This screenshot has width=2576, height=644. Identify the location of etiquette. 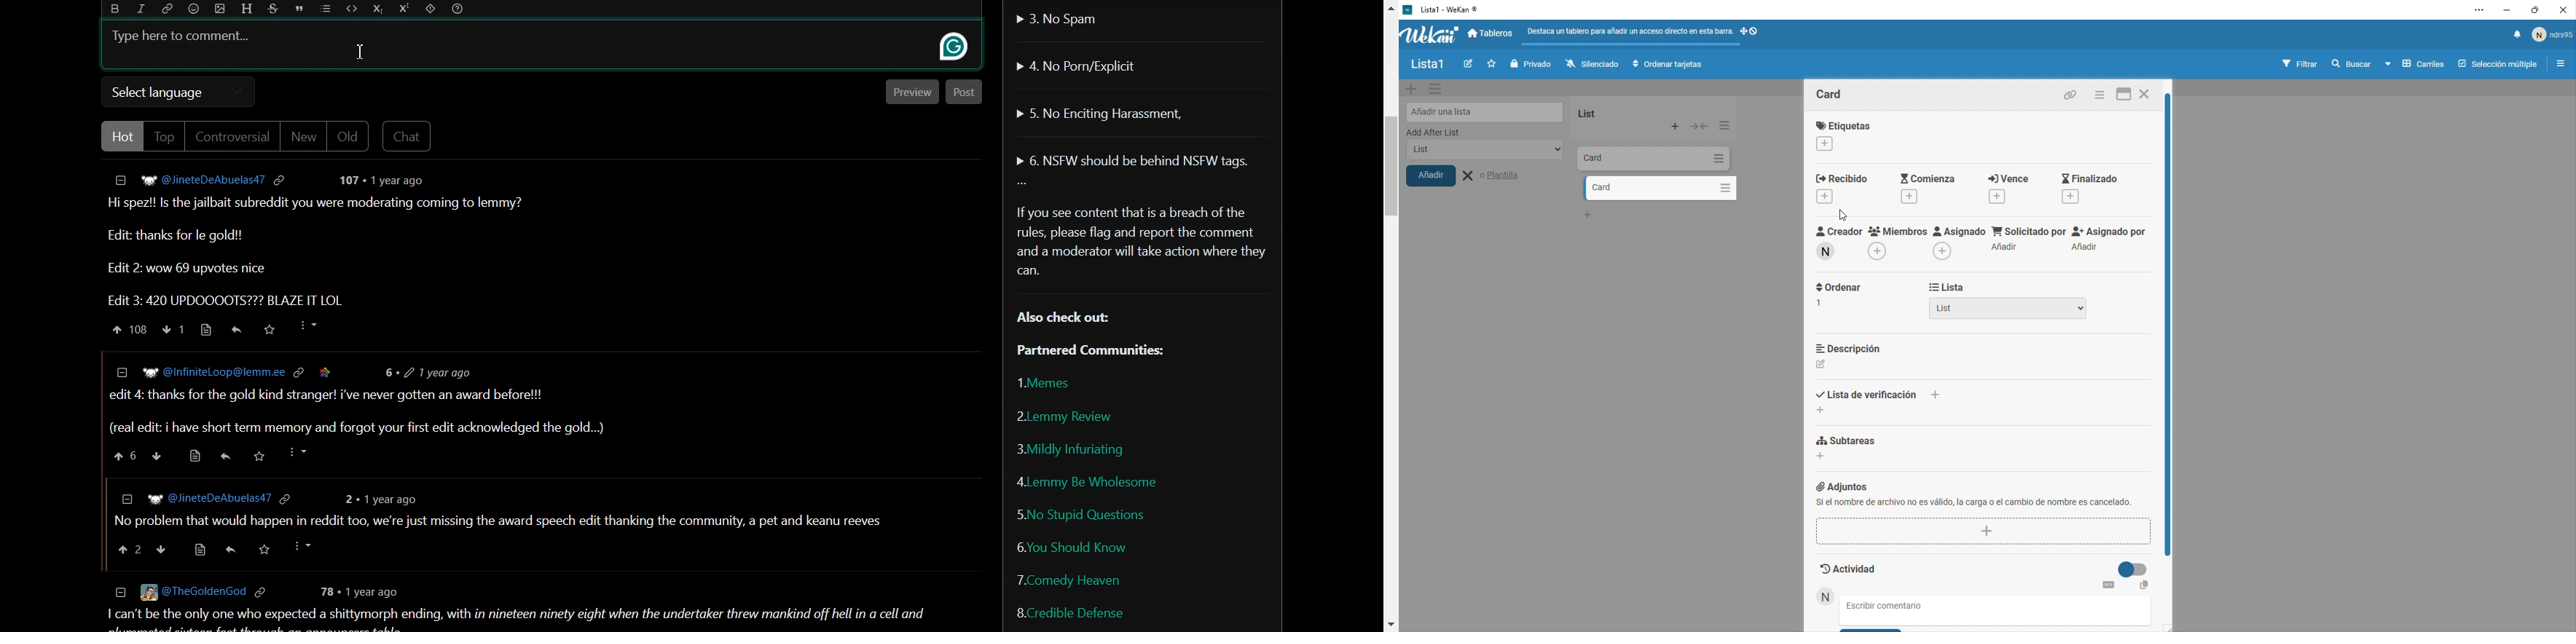
(1860, 135).